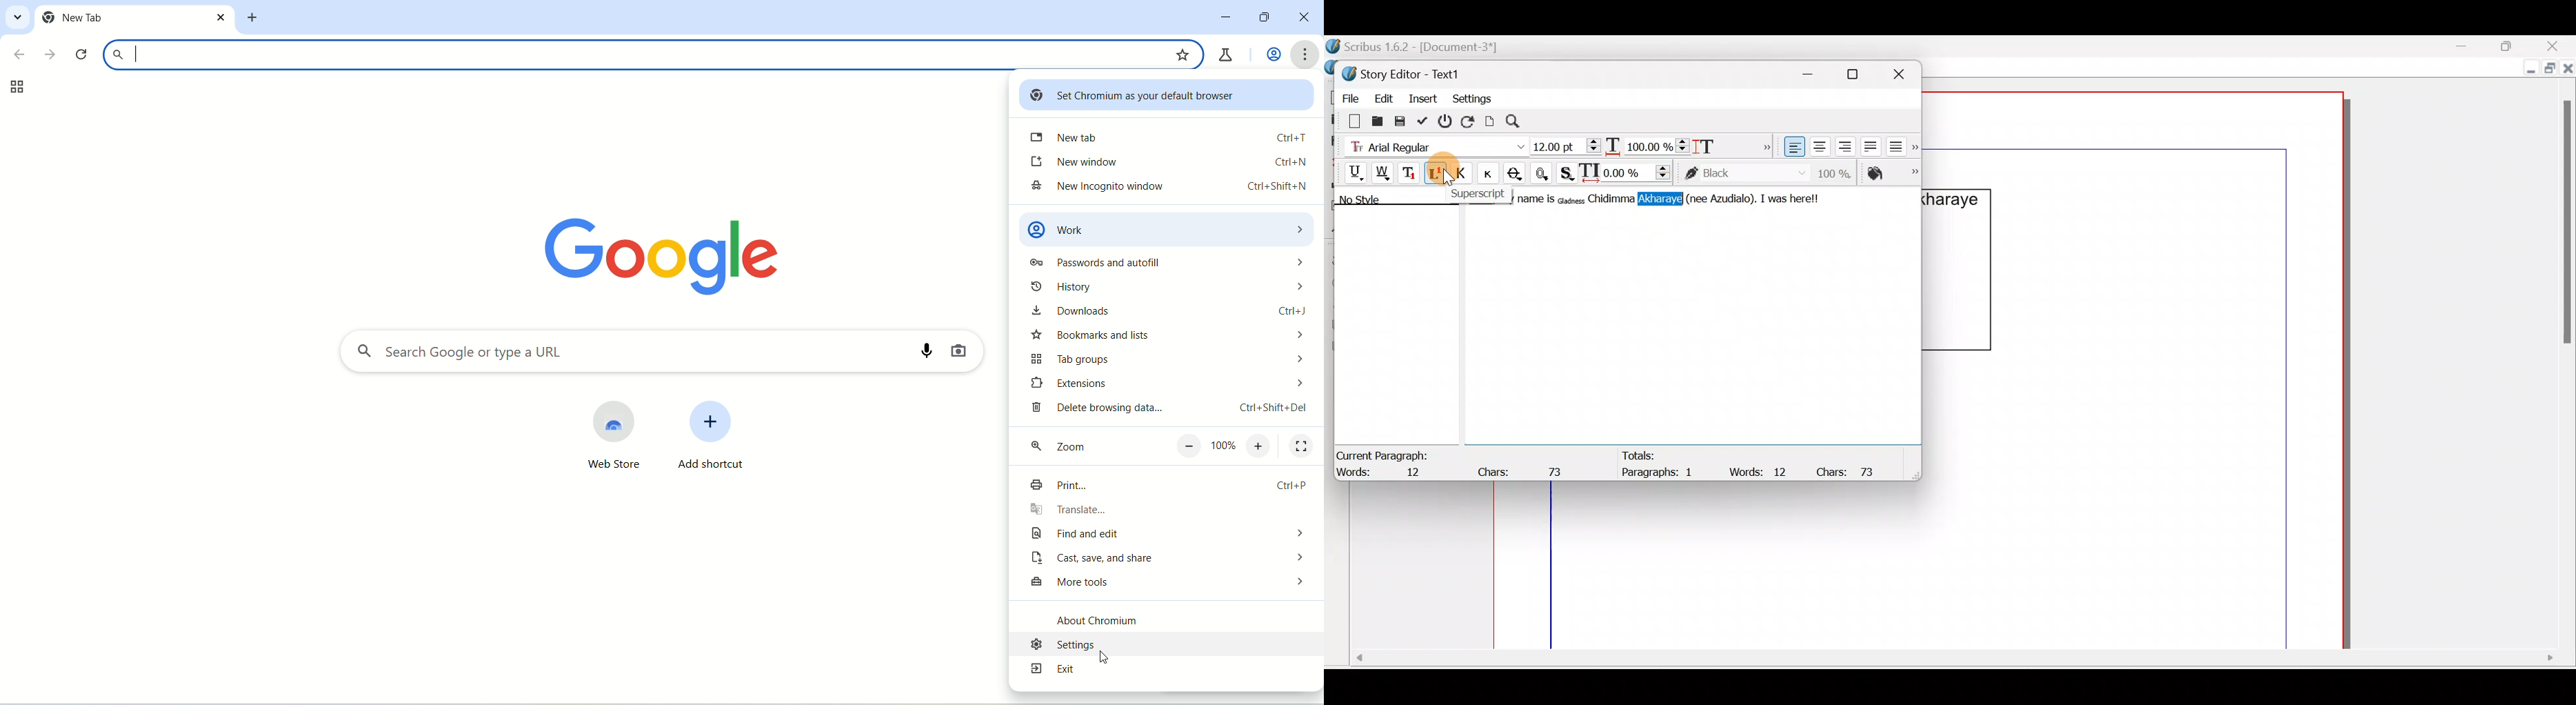 Image resolution: width=2576 pixels, height=728 pixels. What do you see at coordinates (1472, 97) in the screenshot?
I see `Settings` at bounding box center [1472, 97].